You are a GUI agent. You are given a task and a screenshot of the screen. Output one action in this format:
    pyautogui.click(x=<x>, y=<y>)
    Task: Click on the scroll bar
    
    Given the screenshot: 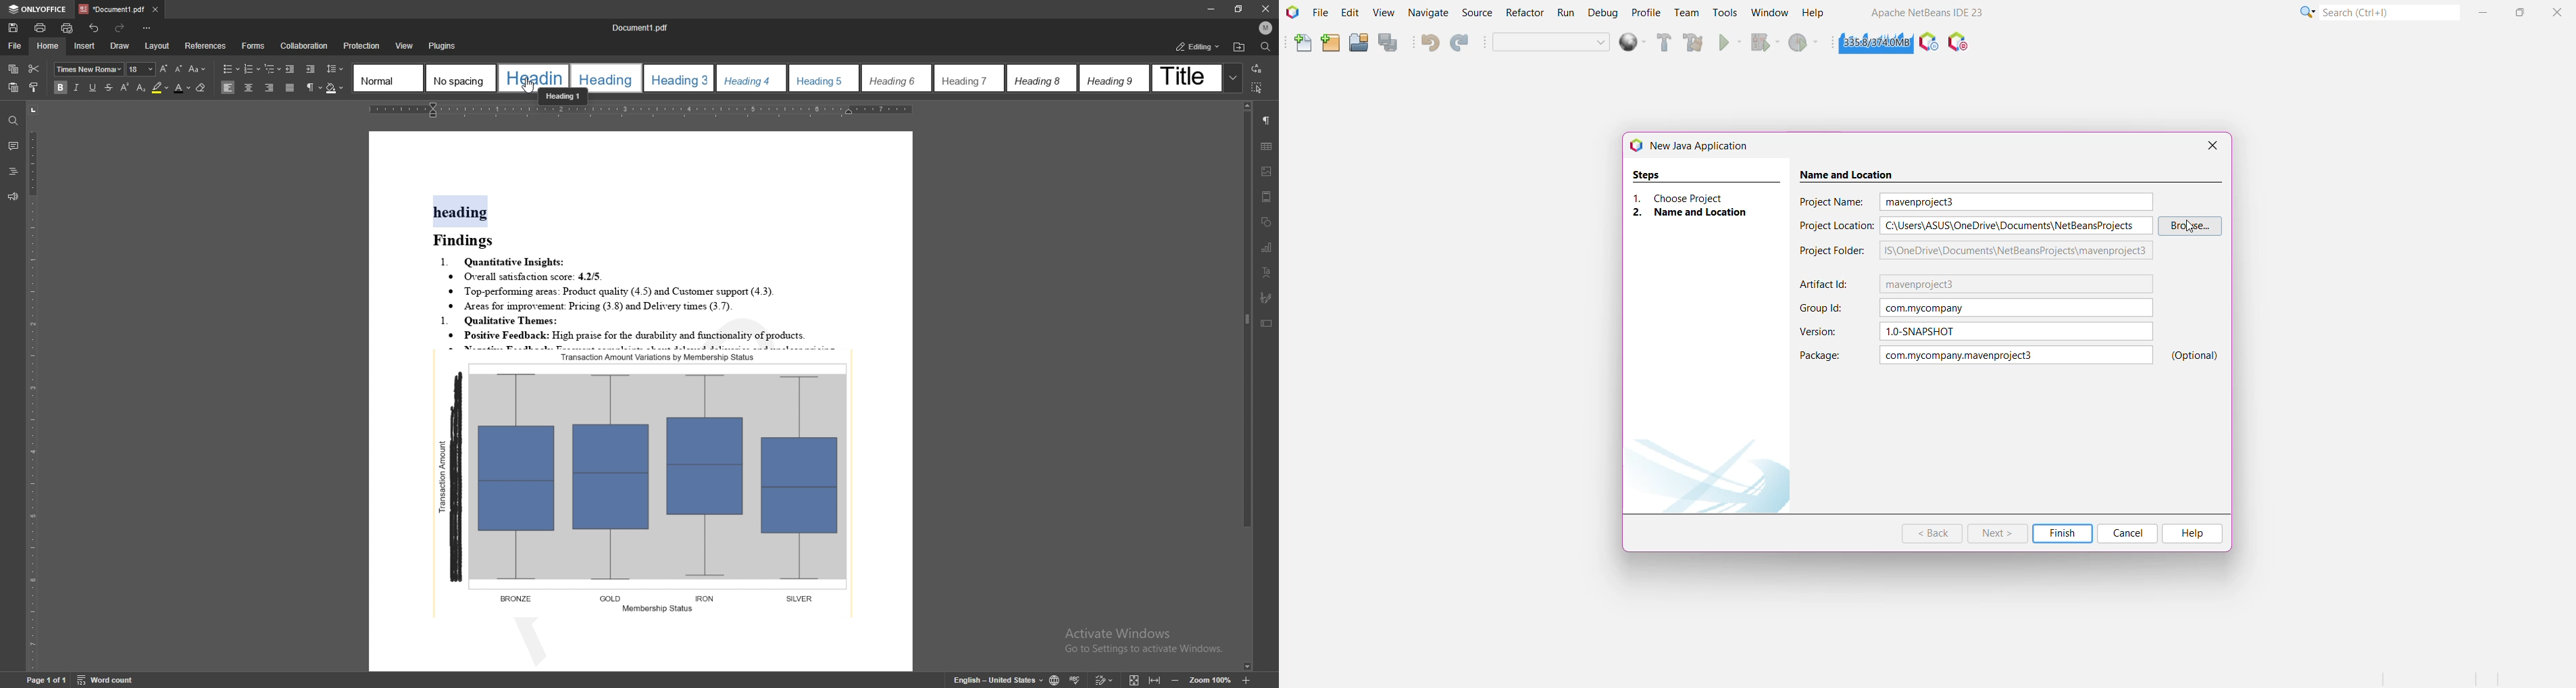 What is the action you would take?
    pyautogui.click(x=1246, y=386)
    